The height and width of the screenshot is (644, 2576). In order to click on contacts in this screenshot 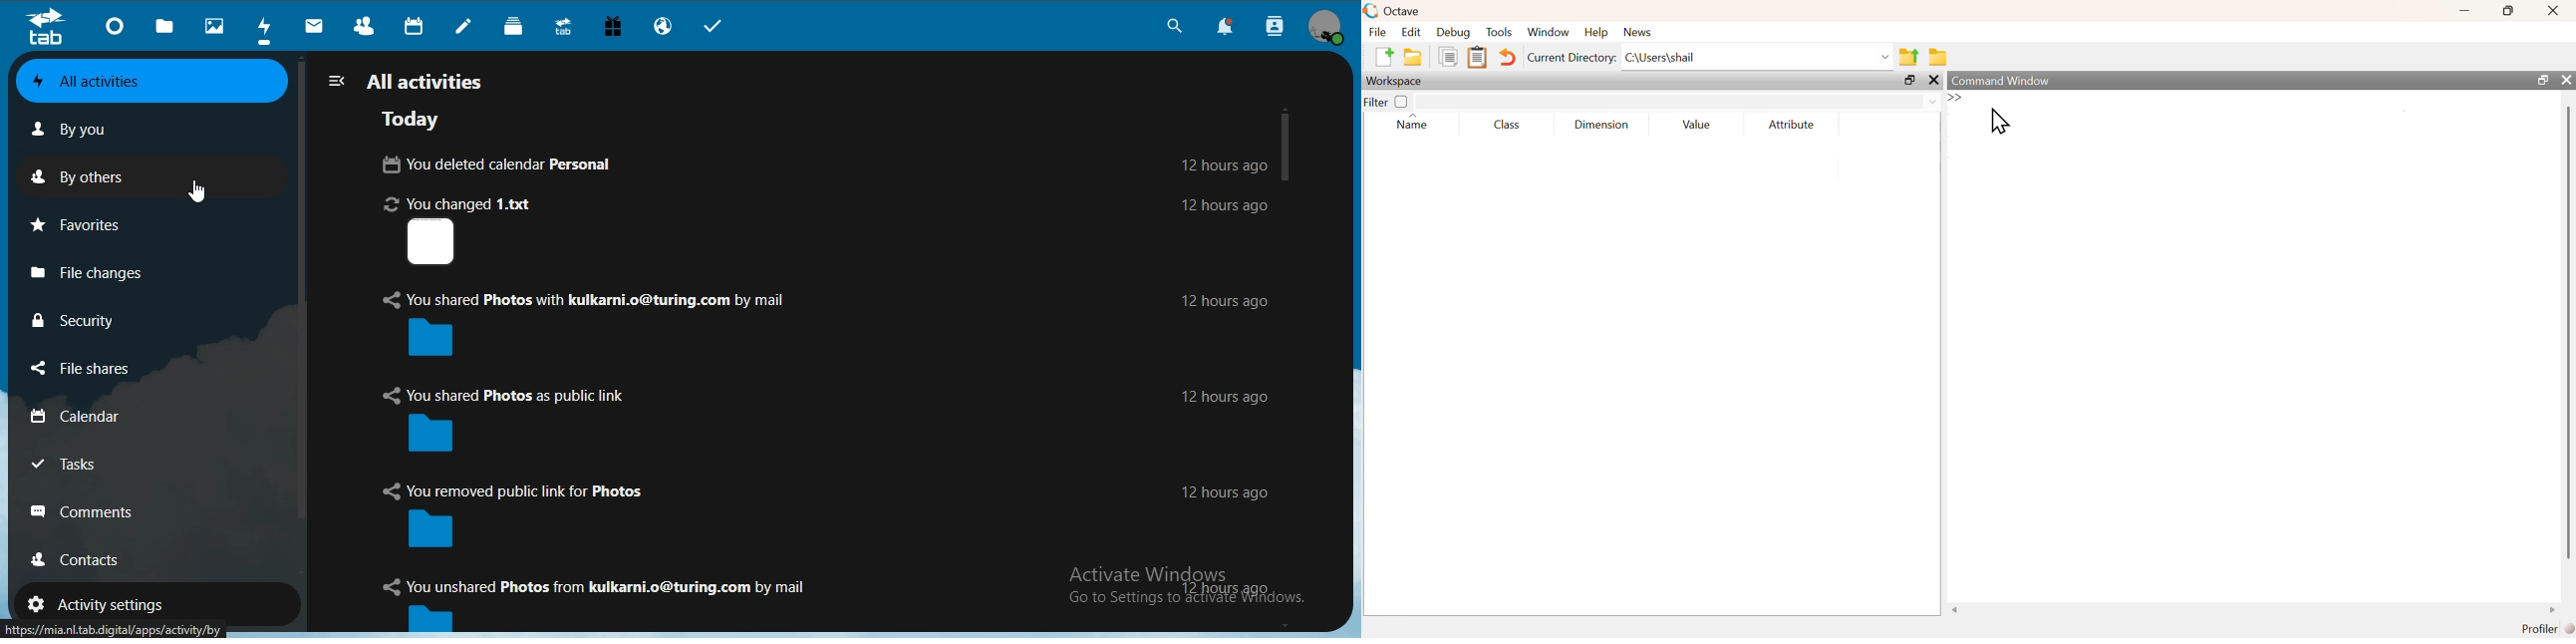, I will do `click(365, 23)`.